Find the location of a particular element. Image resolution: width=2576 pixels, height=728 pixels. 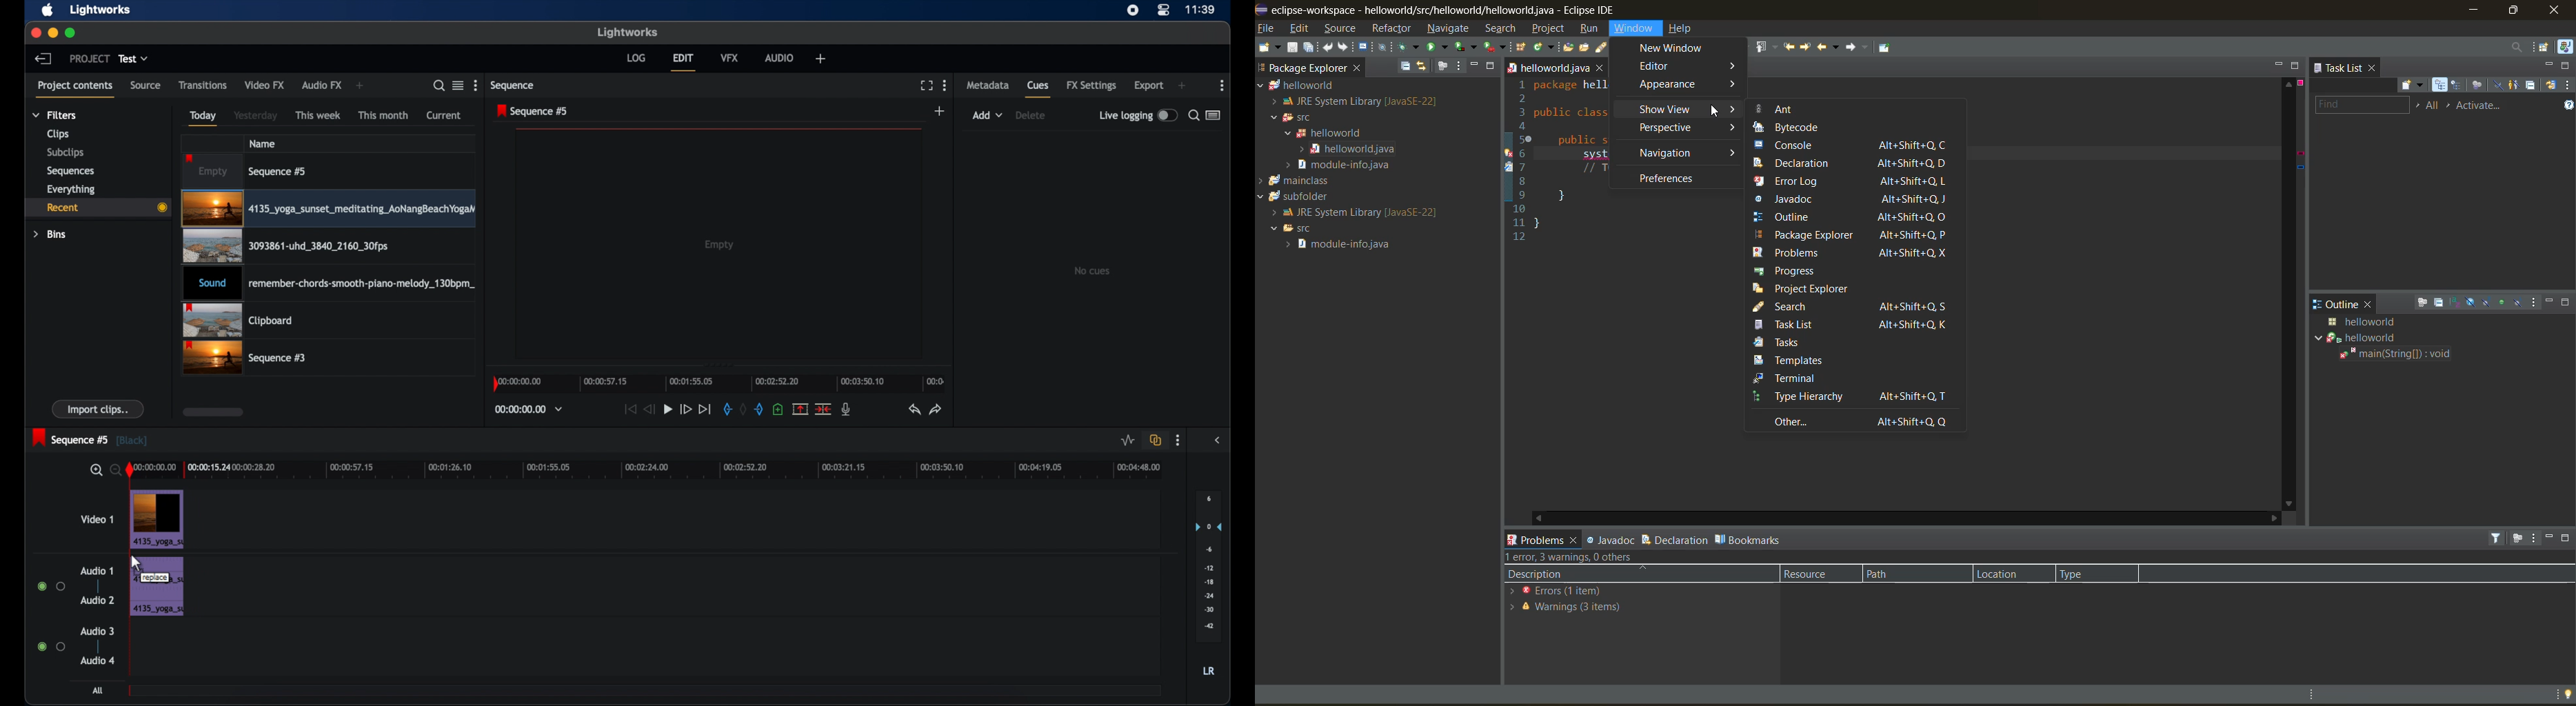

select active task is located at coordinates (2449, 105).